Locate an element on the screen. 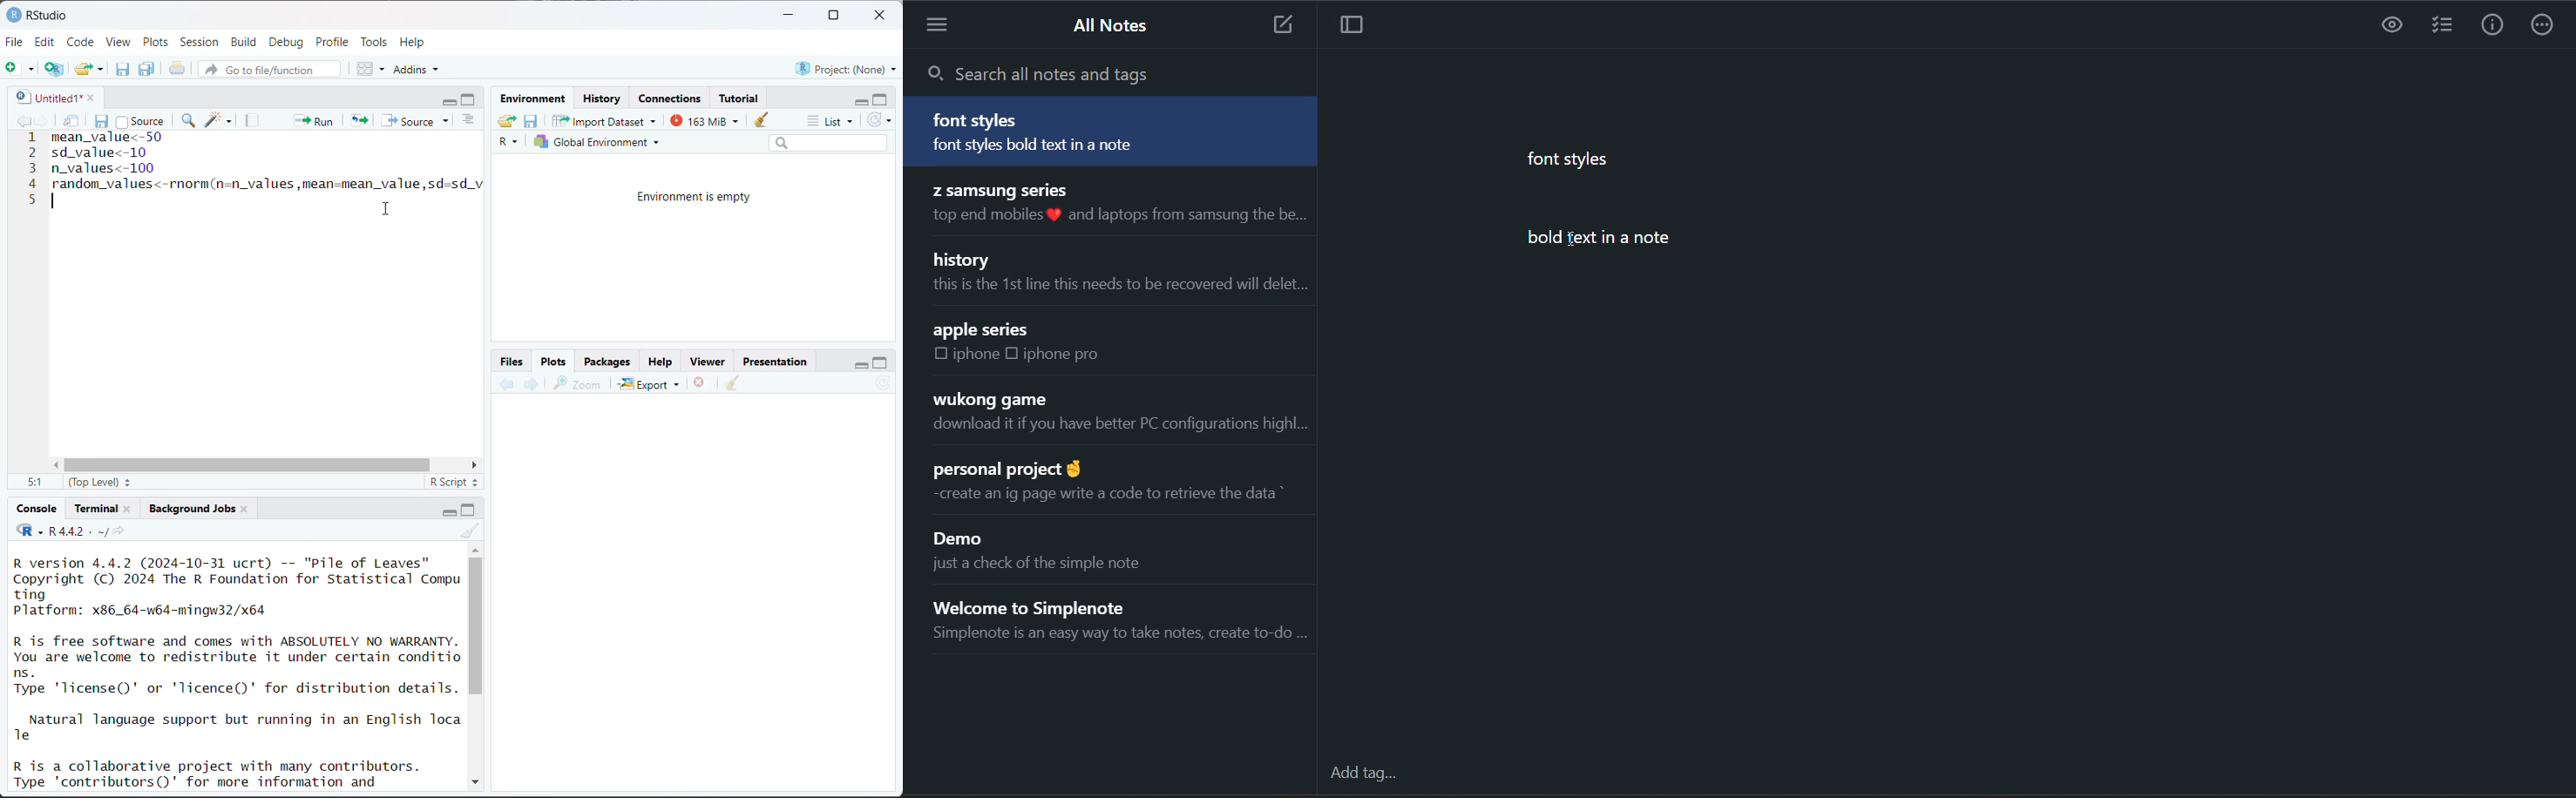 This screenshot has width=2576, height=812. source is located at coordinates (418, 120).